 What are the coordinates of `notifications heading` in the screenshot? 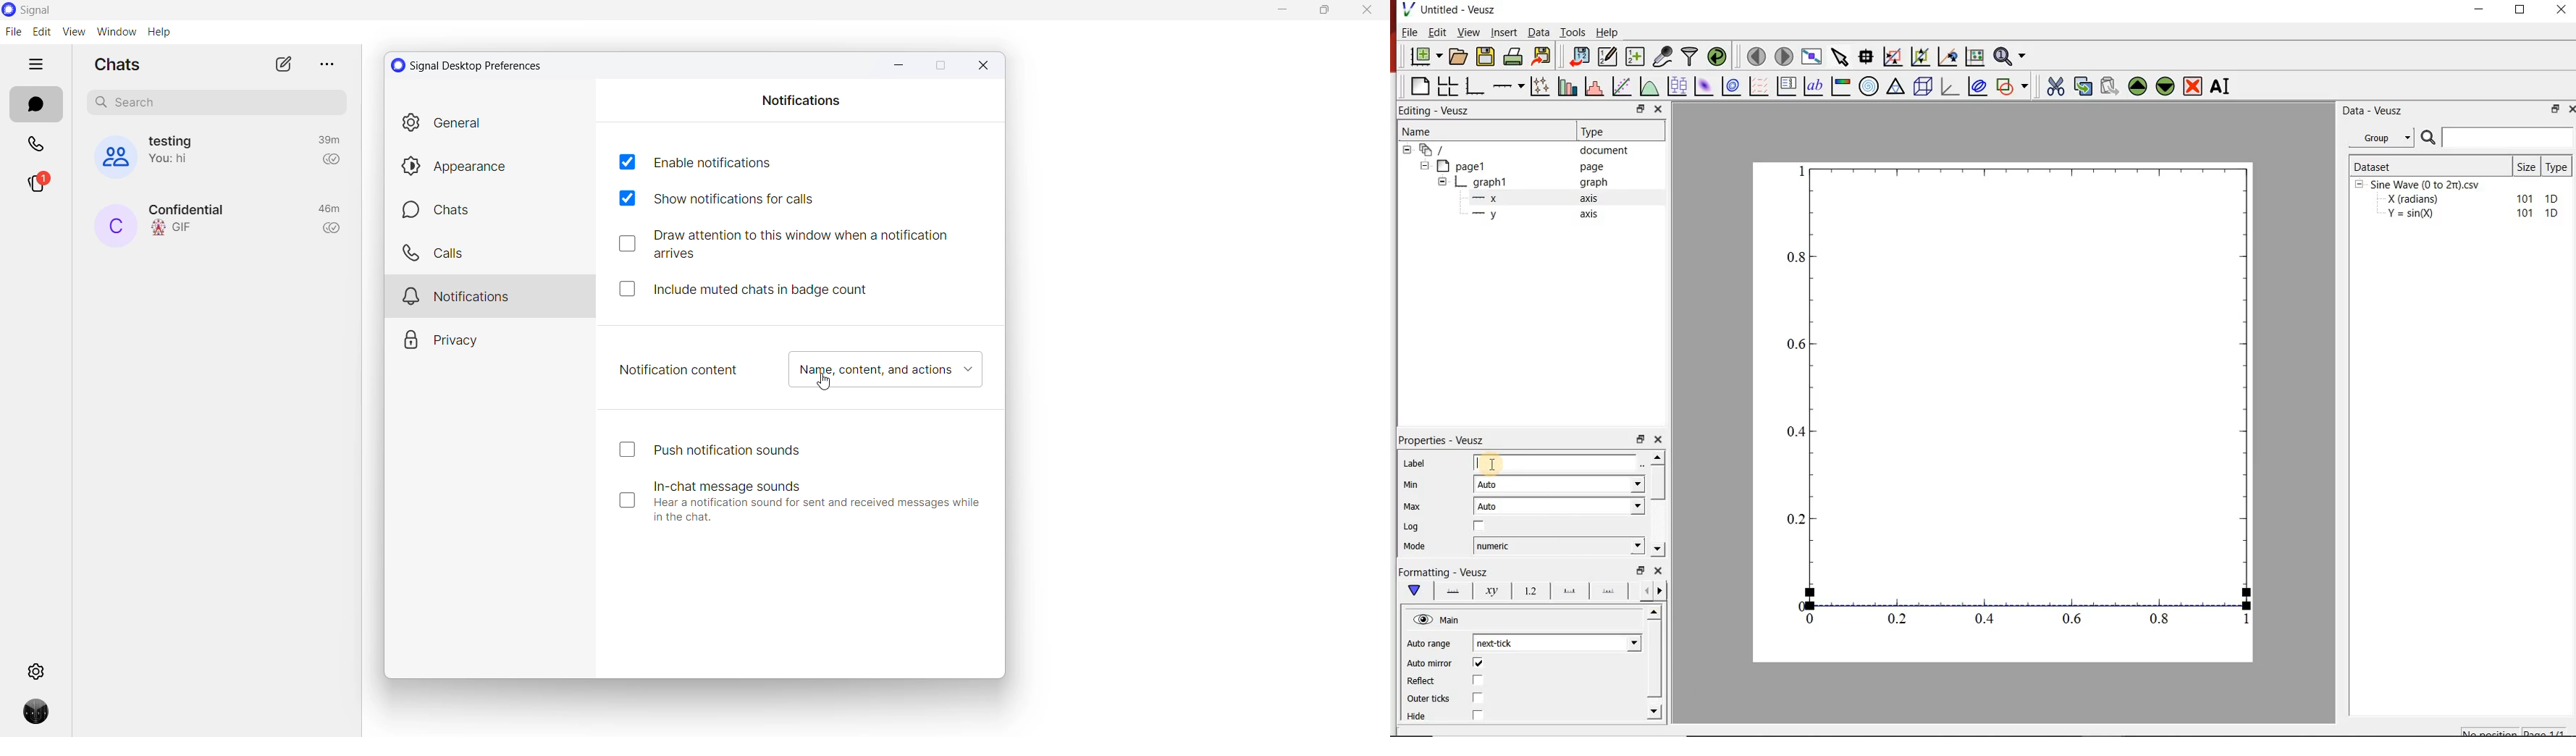 It's located at (802, 99).